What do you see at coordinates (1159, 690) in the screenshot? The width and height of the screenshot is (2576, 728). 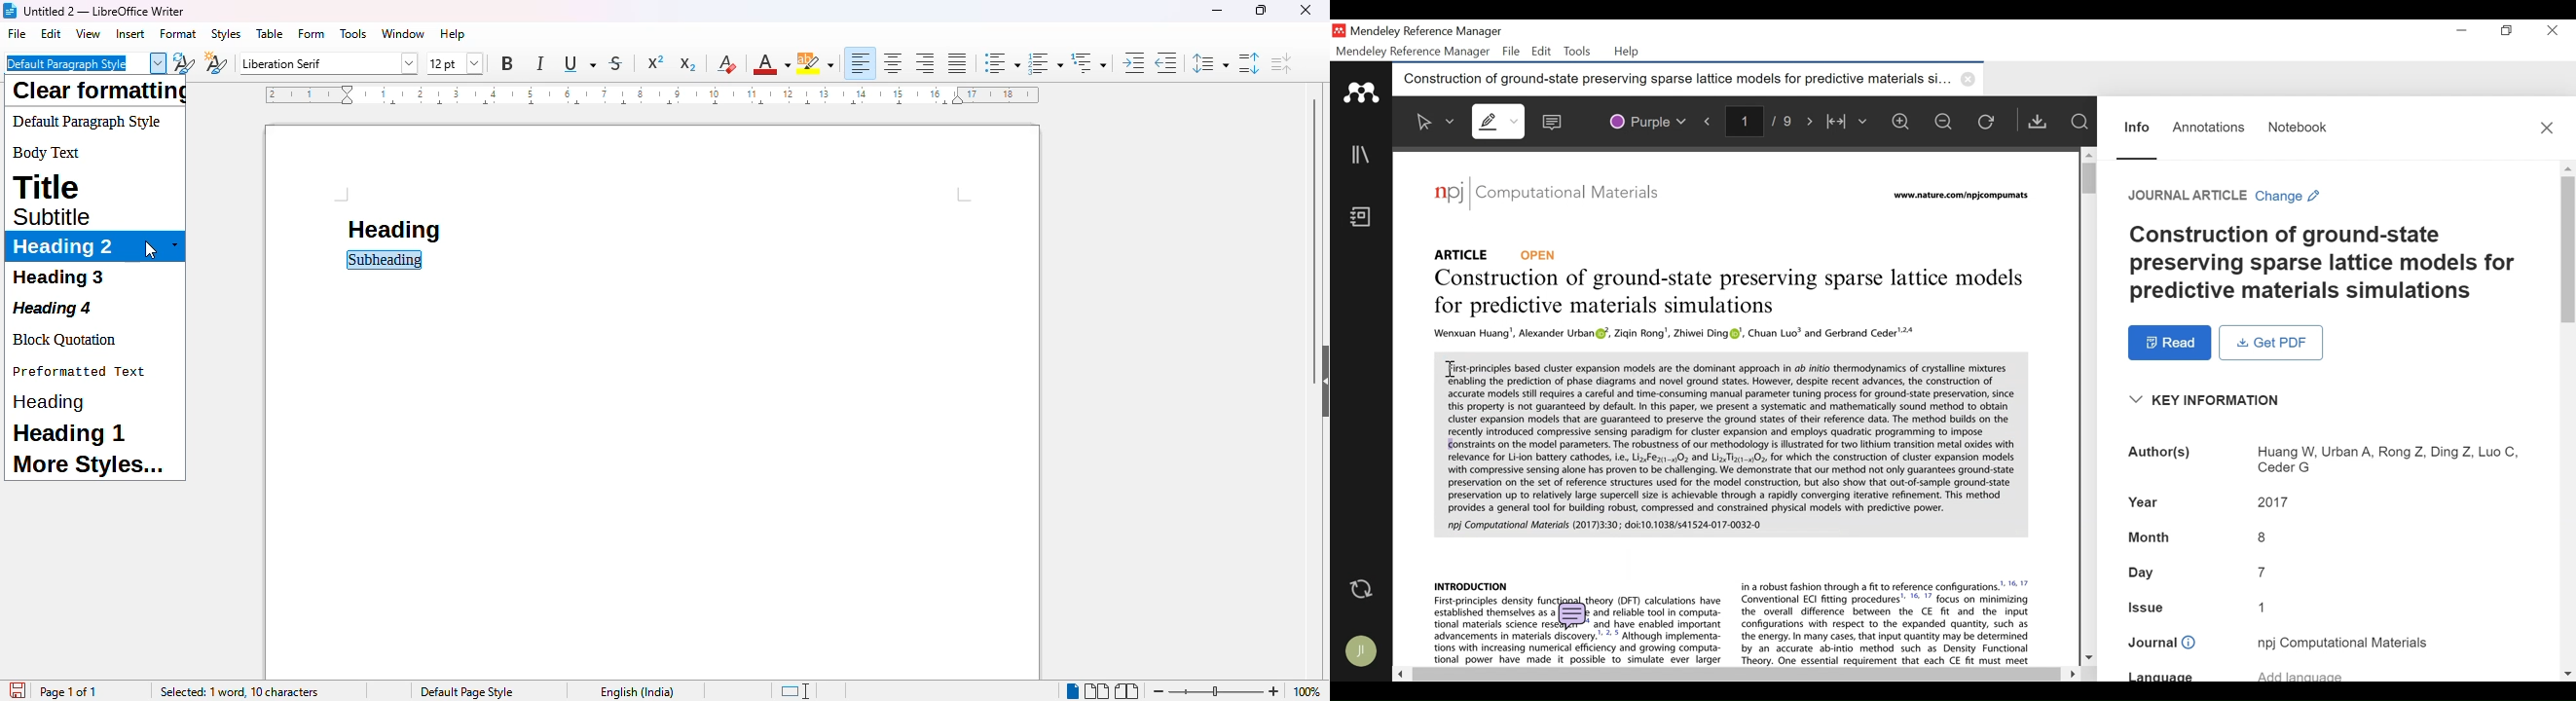 I see `zoom out` at bounding box center [1159, 690].